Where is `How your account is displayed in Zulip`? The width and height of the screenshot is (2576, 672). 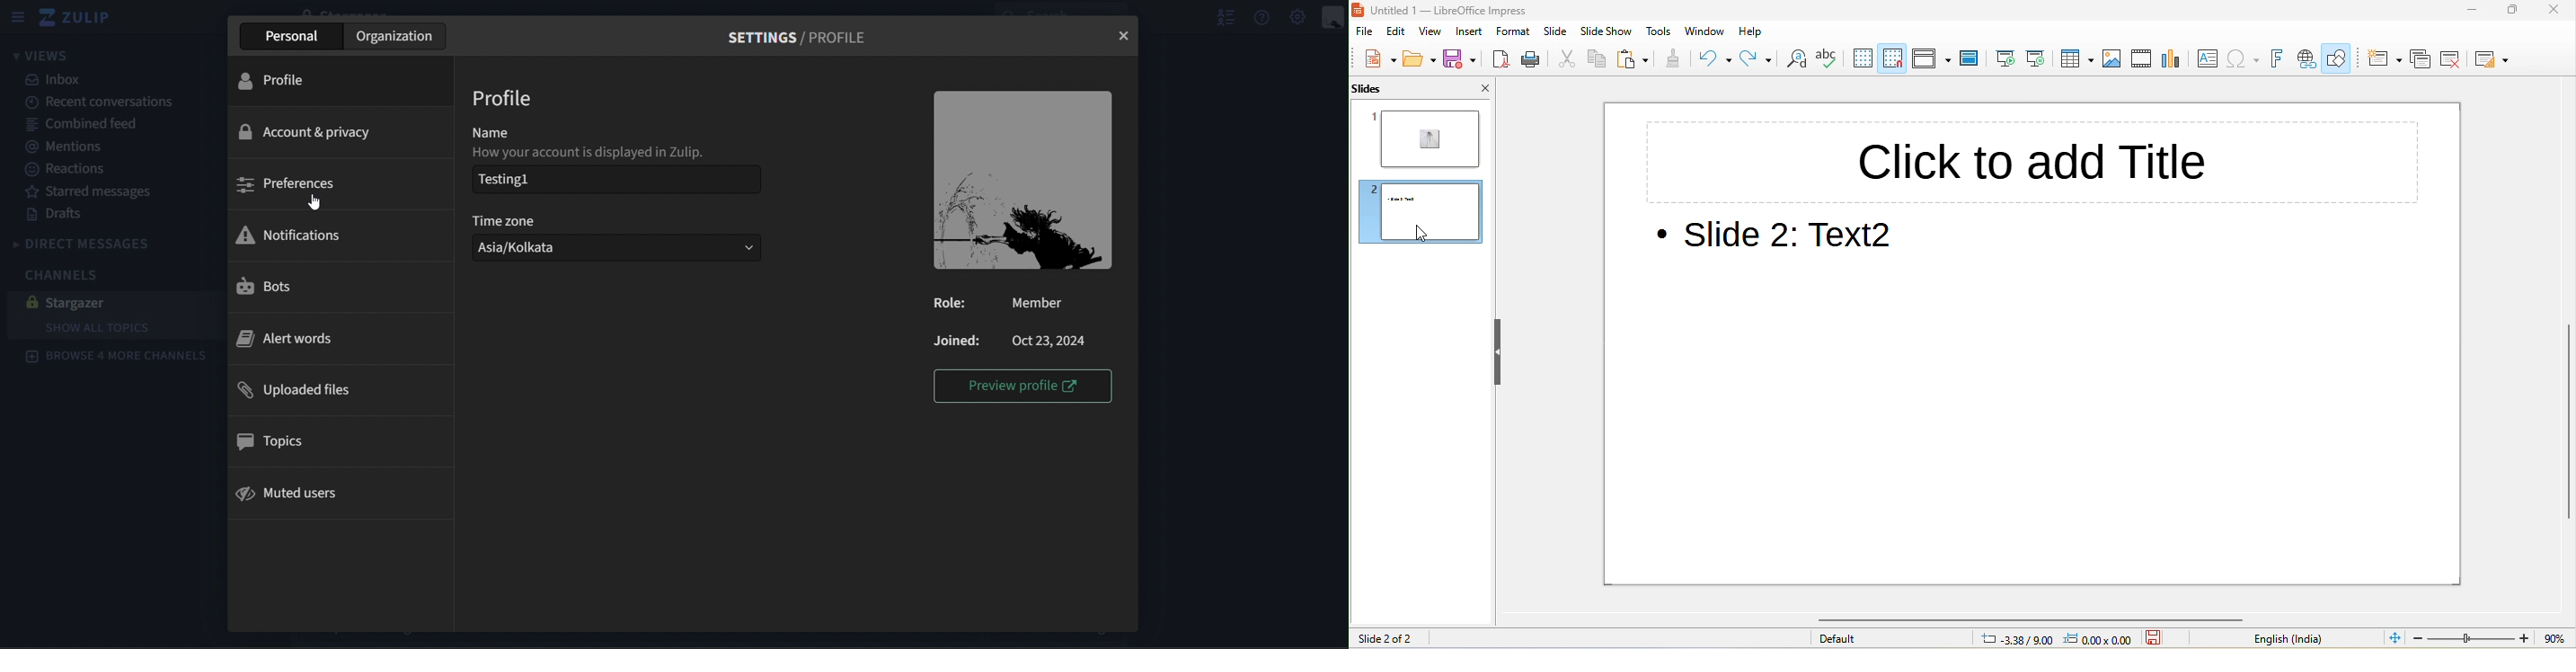
How your account is displayed in Zulip is located at coordinates (598, 154).